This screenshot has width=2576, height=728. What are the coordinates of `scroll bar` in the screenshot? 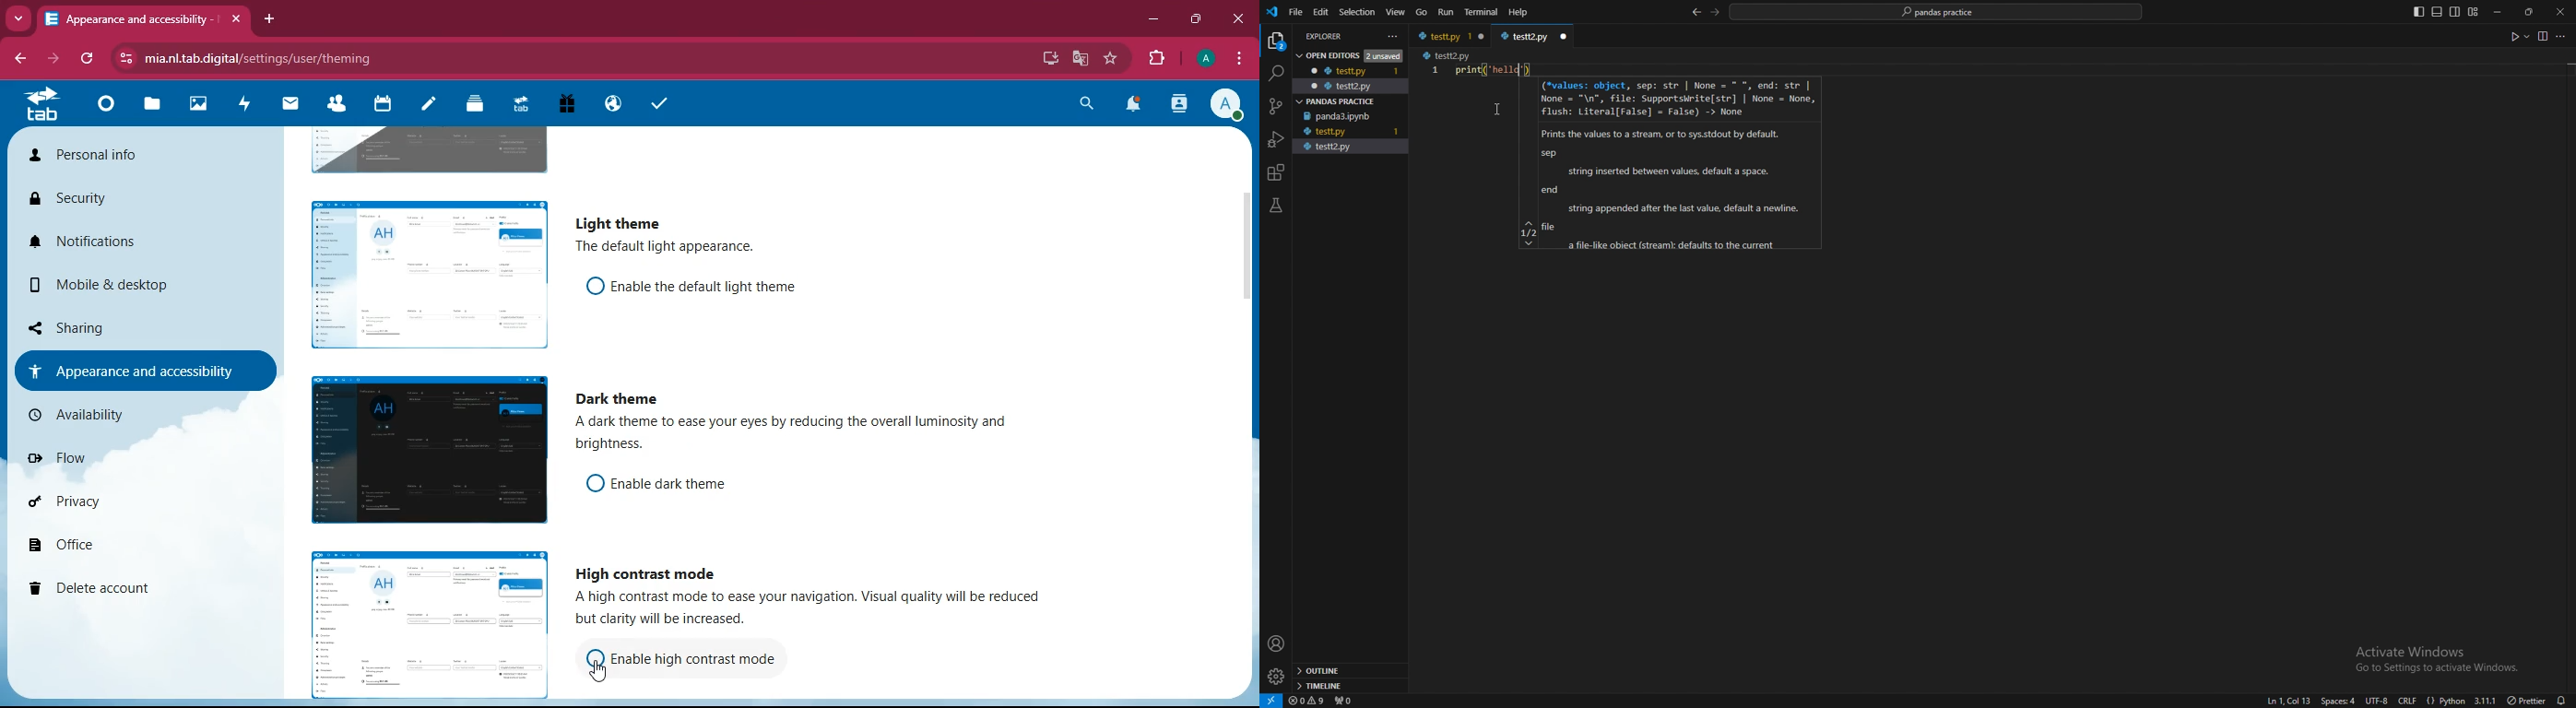 It's located at (1251, 324).